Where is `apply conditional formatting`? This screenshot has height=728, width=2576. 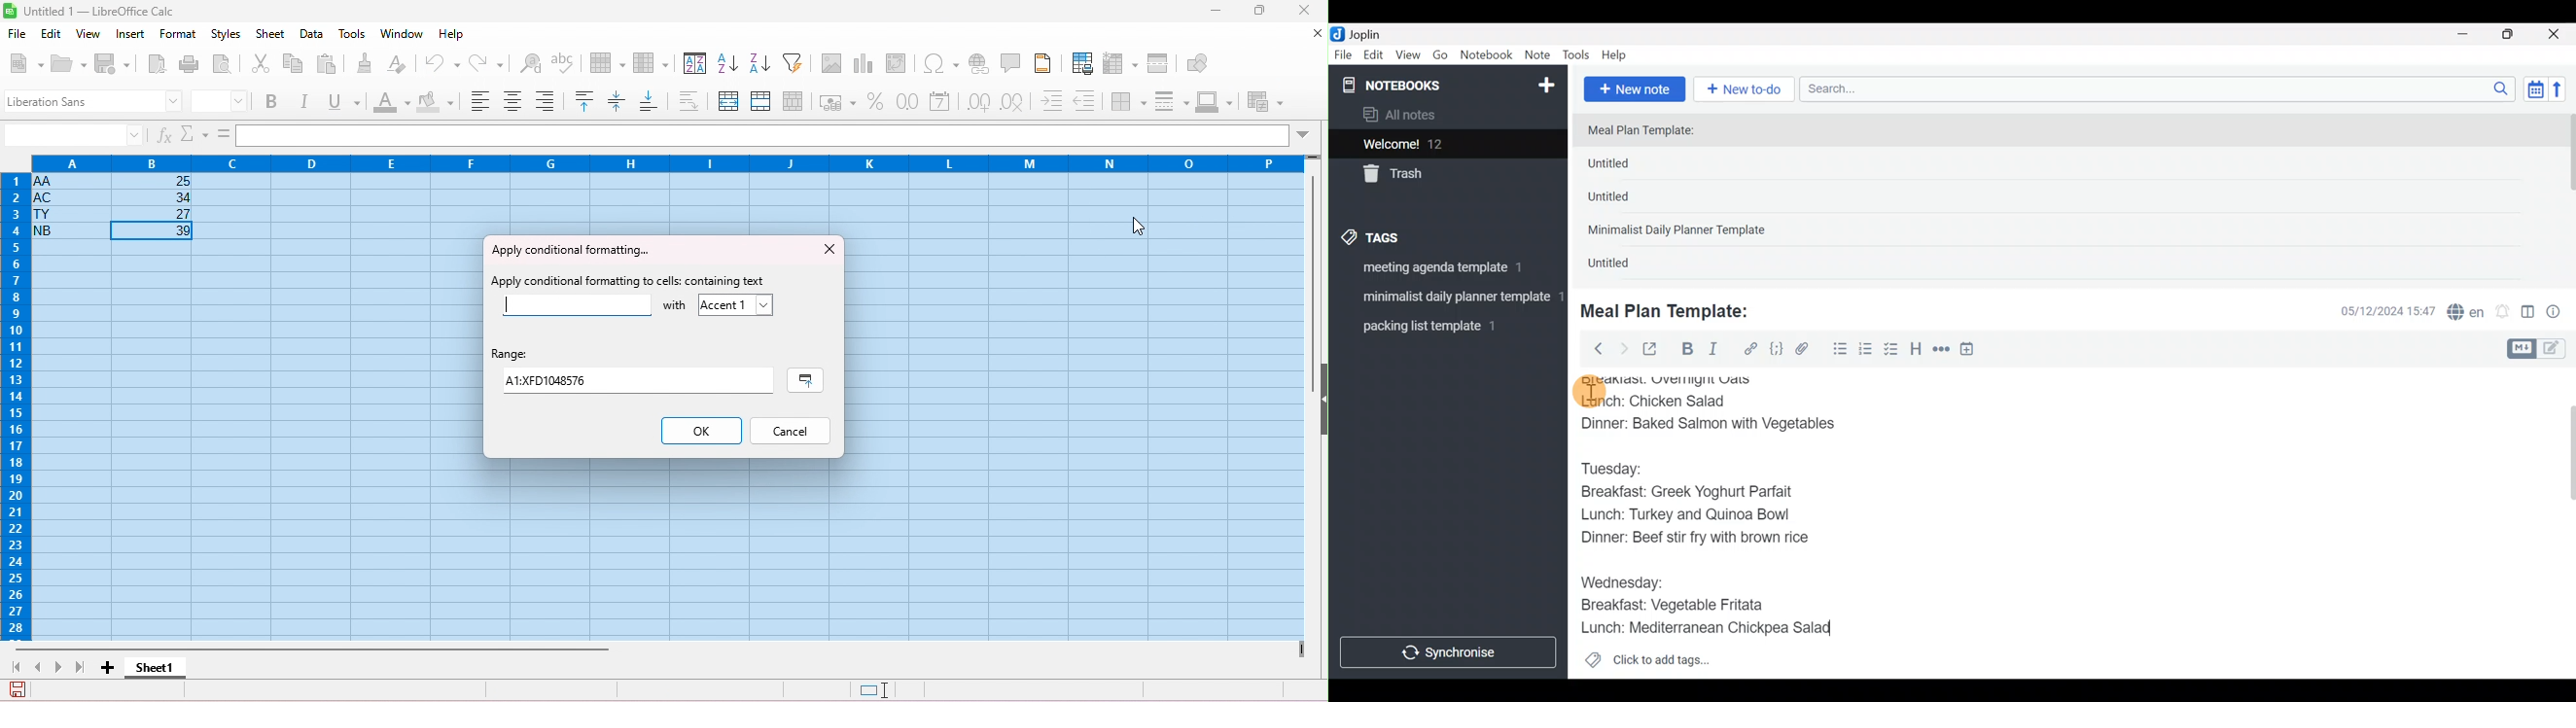 apply conditional formatting is located at coordinates (576, 250).